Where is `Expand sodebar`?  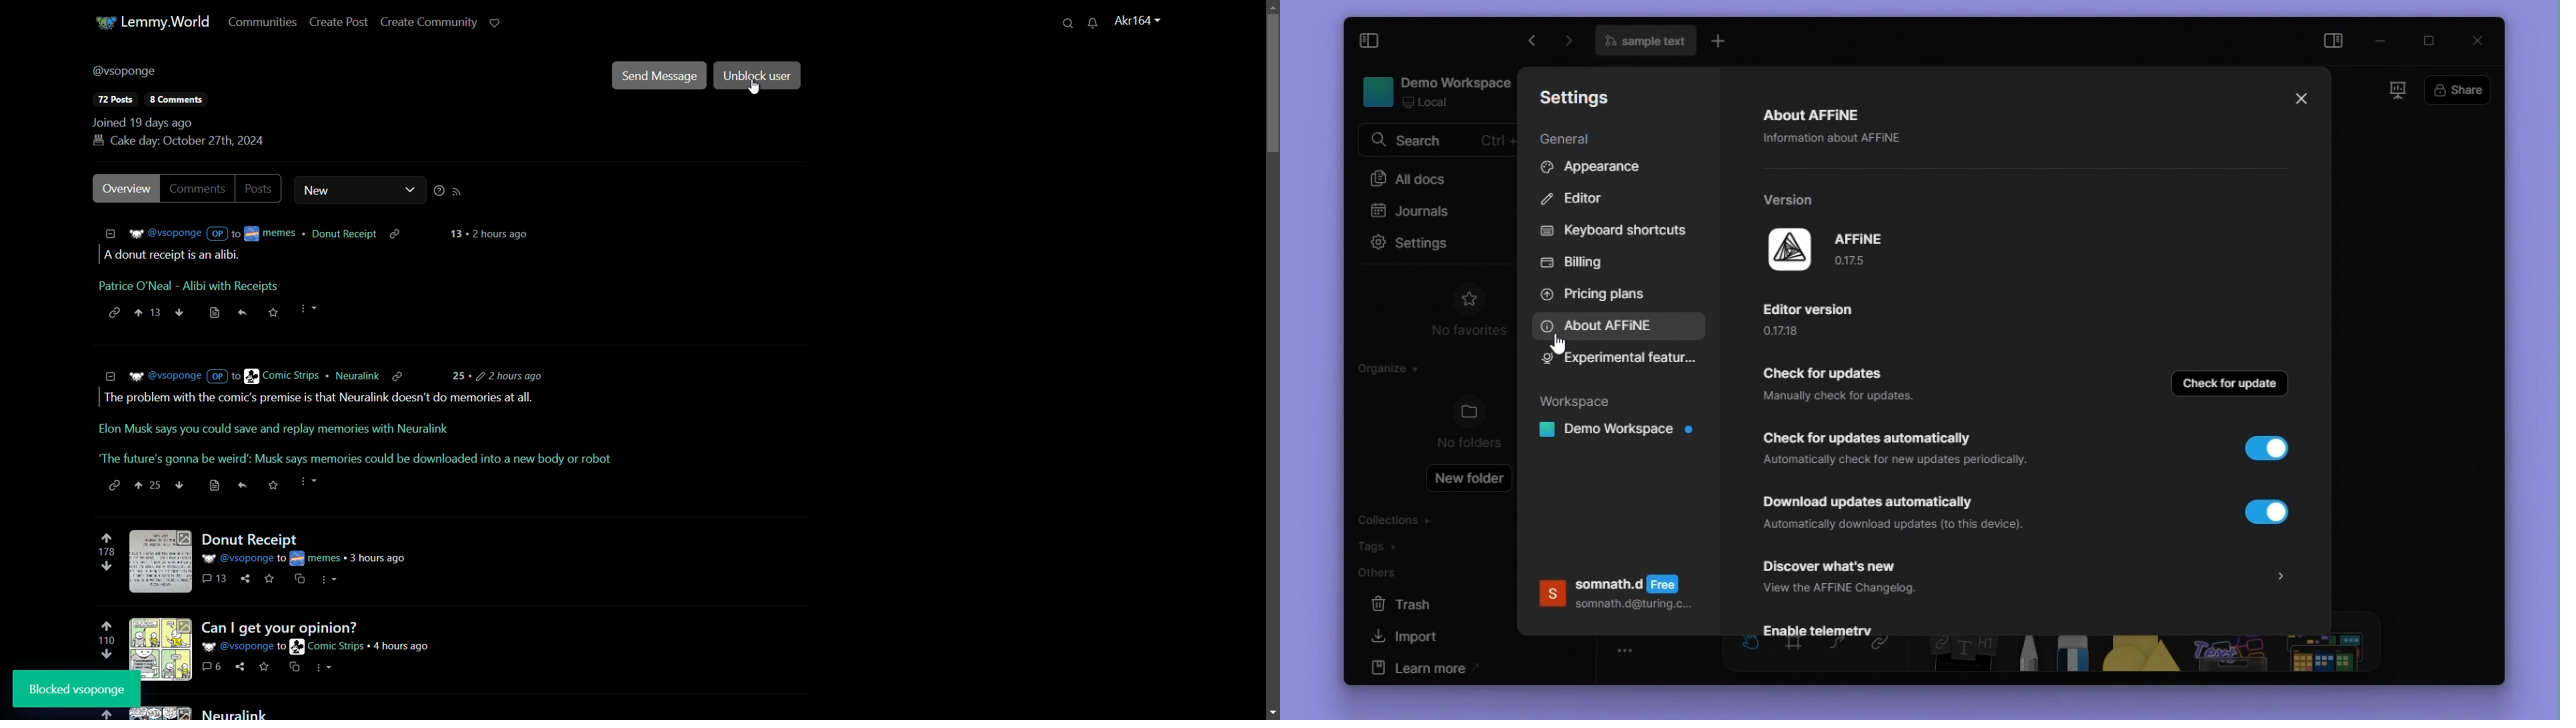 Expand sodebar is located at coordinates (1369, 42).